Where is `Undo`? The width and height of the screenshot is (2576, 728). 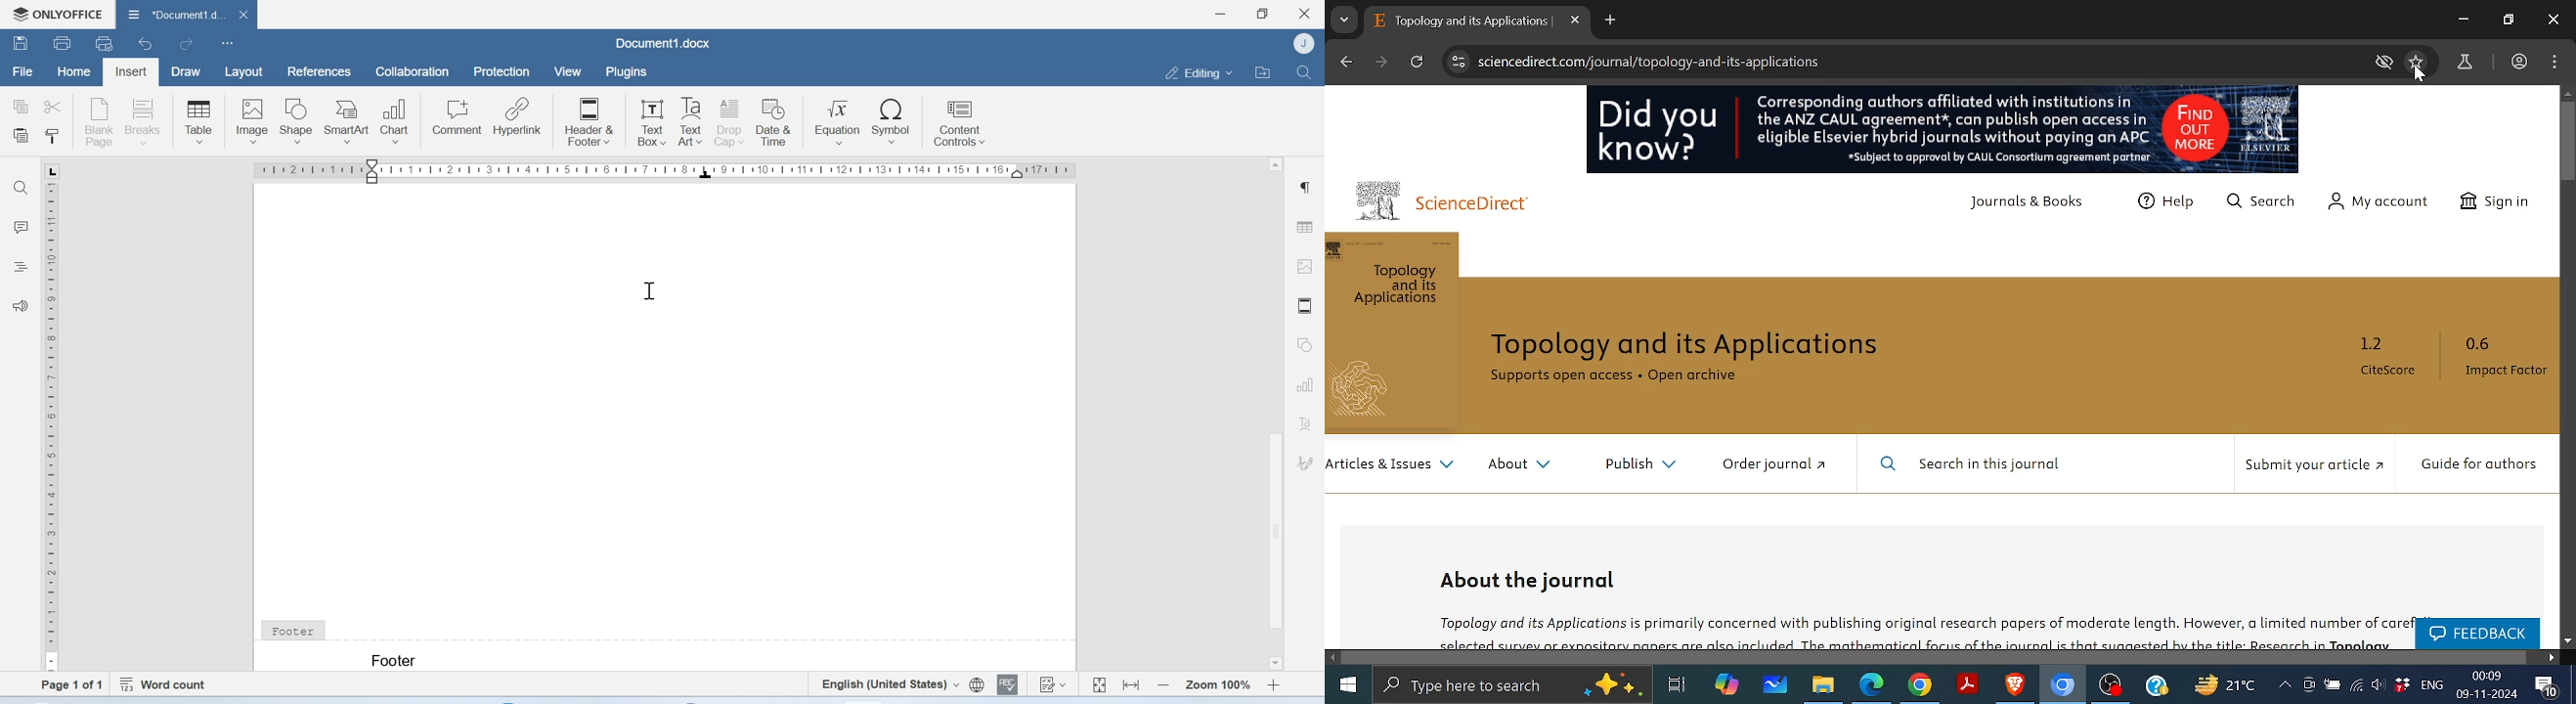
Undo is located at coordinates (147, 45).